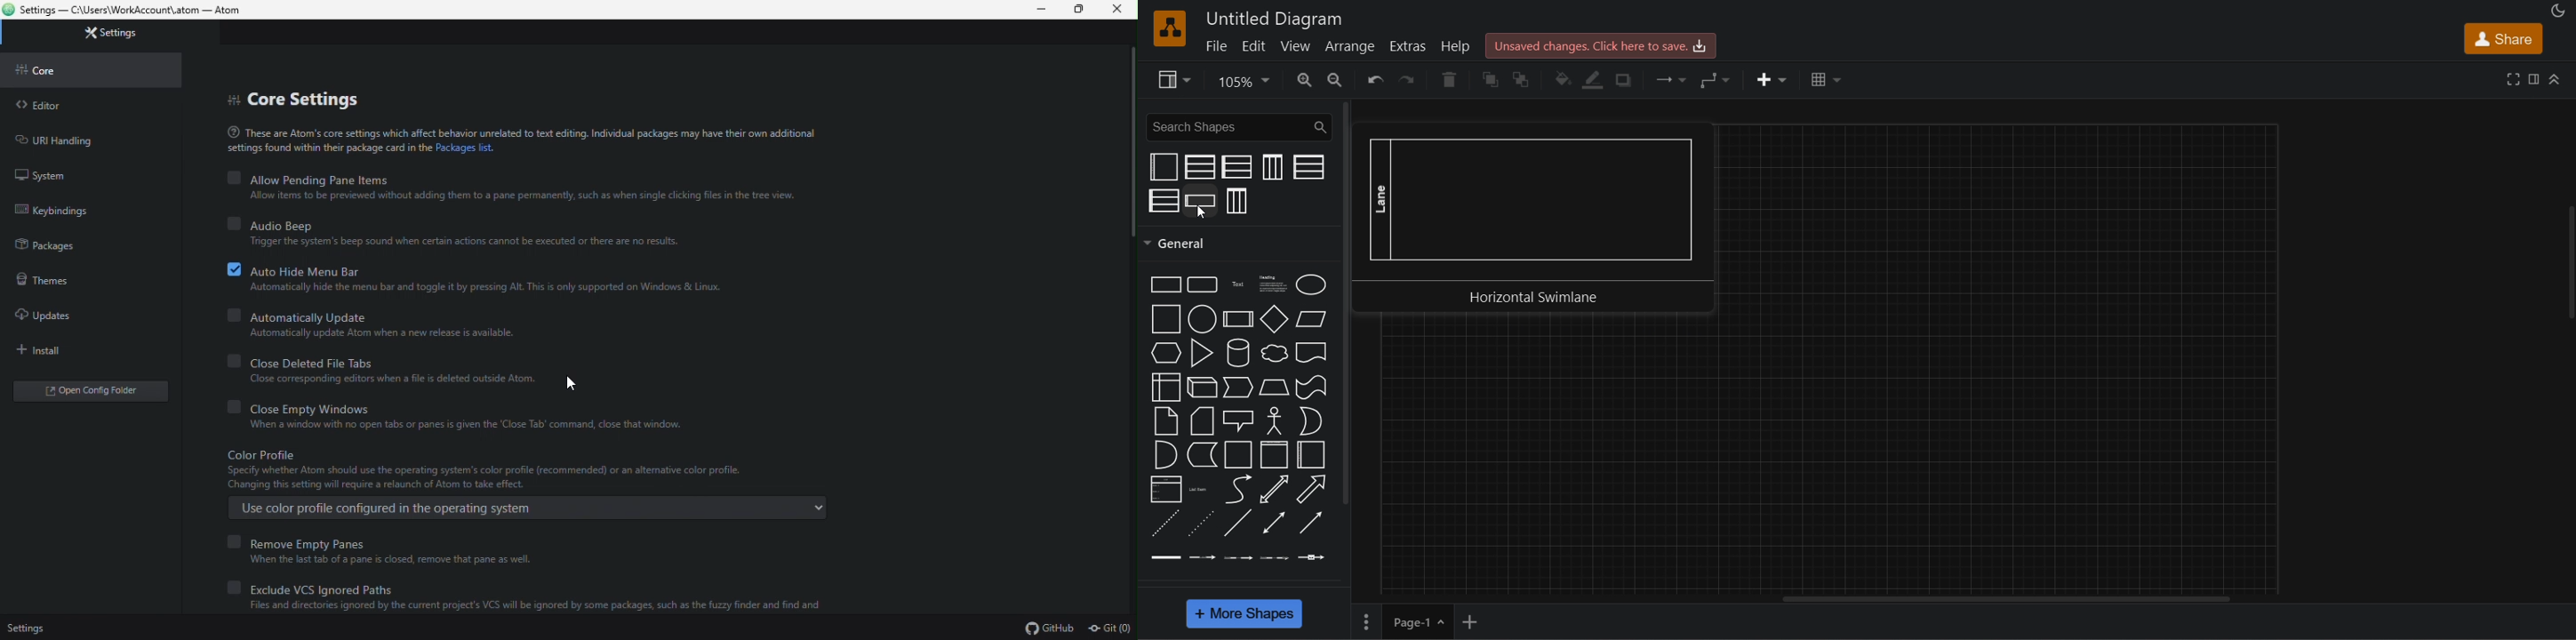 The image size is (2576, 644). Describe the element at coordinates (1523, 79) in the screenshot. I see `to back` at that location.